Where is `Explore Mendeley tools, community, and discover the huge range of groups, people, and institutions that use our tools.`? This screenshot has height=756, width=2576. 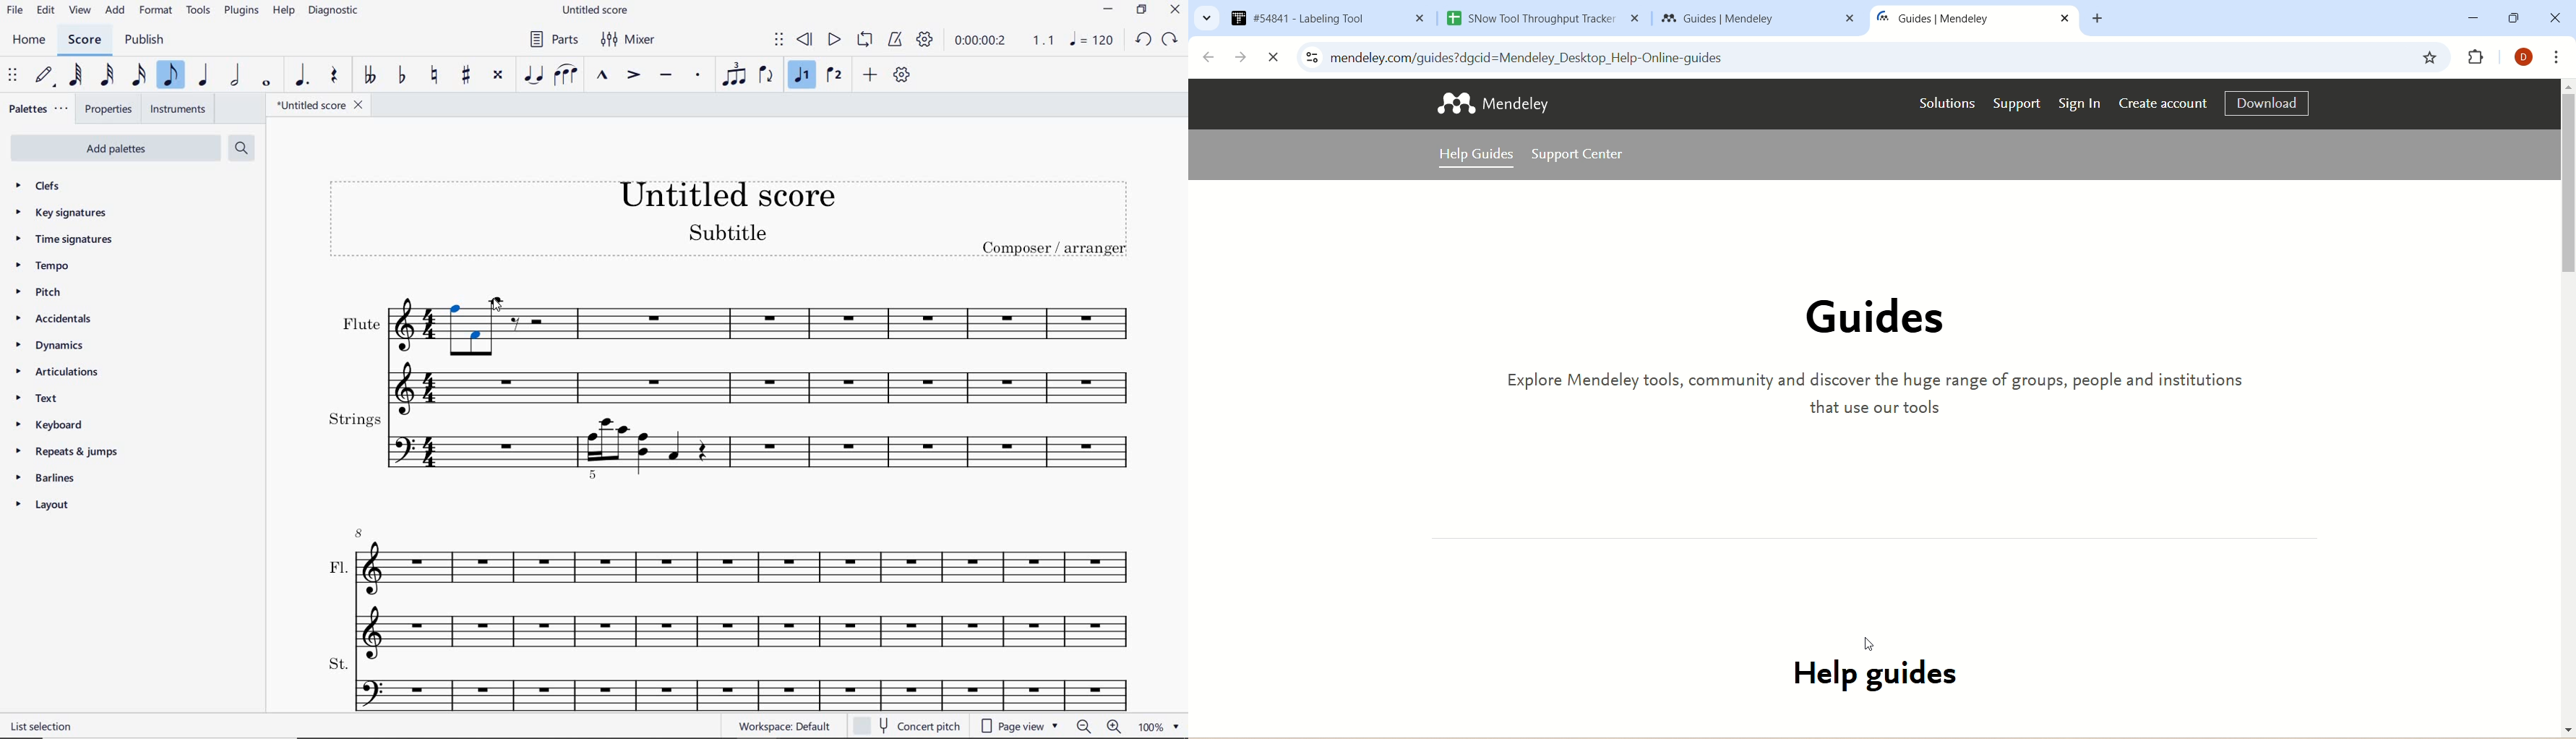 Explore Mendeley tools, community, and discover the huge range of groups, people, and institutions that use our tools. is located at coordinates (1876, 393).